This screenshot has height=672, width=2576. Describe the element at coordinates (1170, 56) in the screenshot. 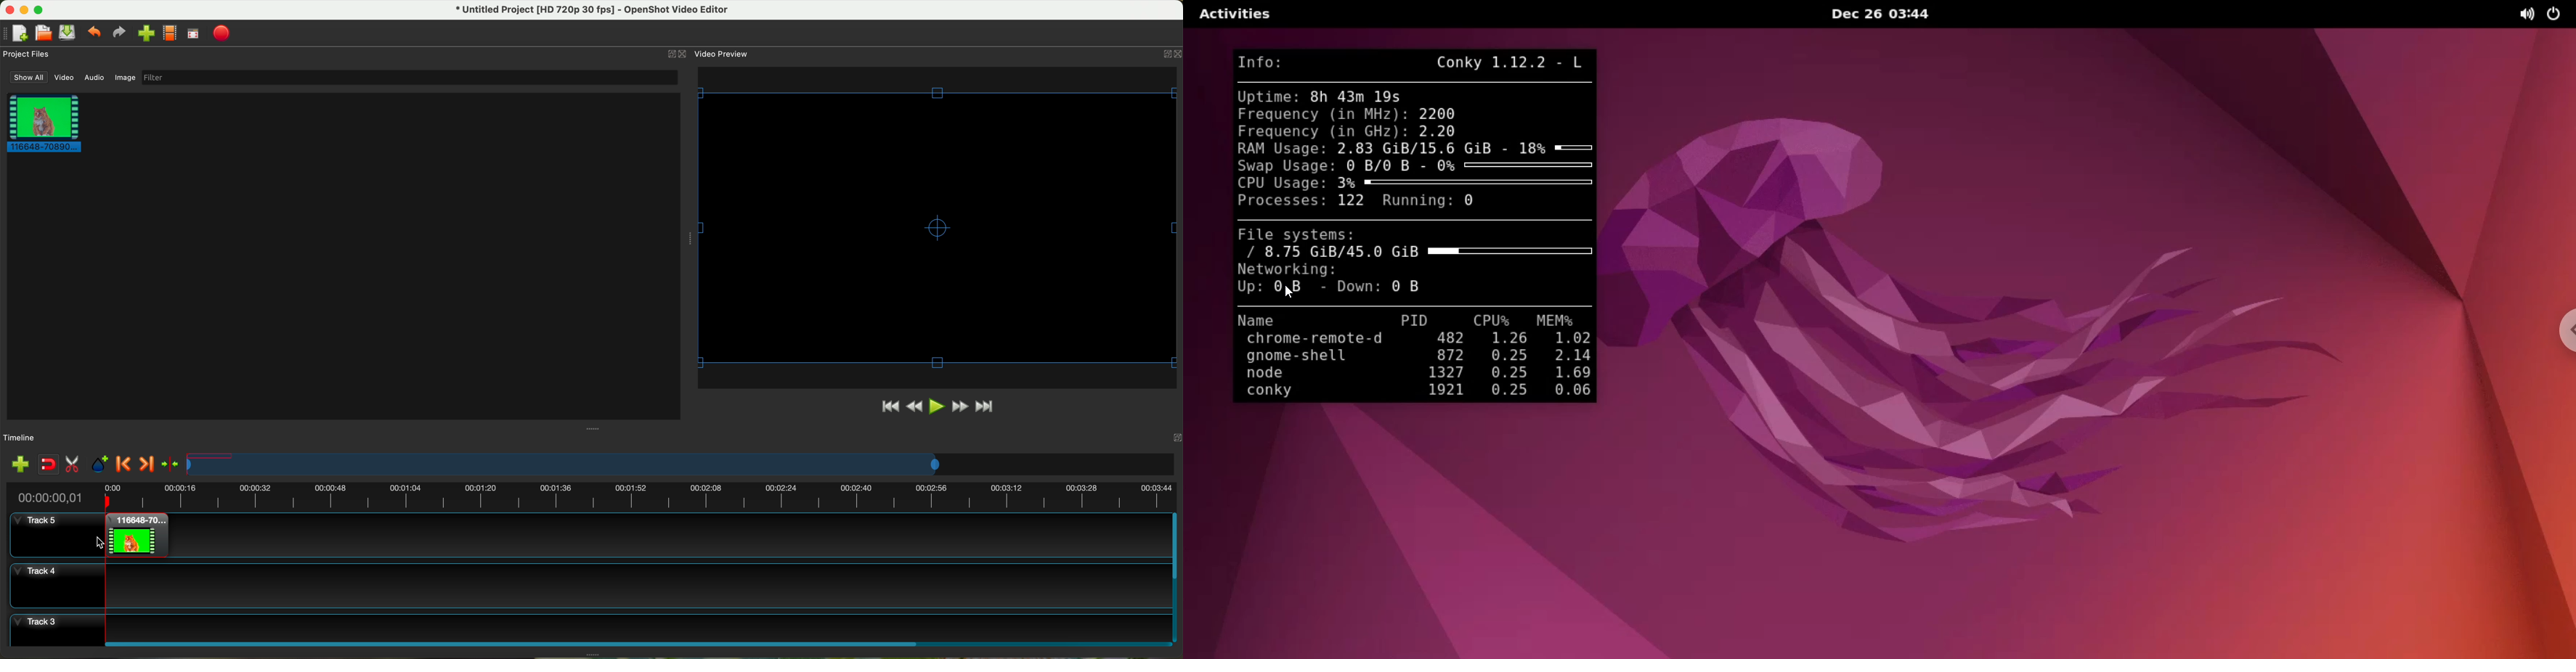

I see `close` at that location.